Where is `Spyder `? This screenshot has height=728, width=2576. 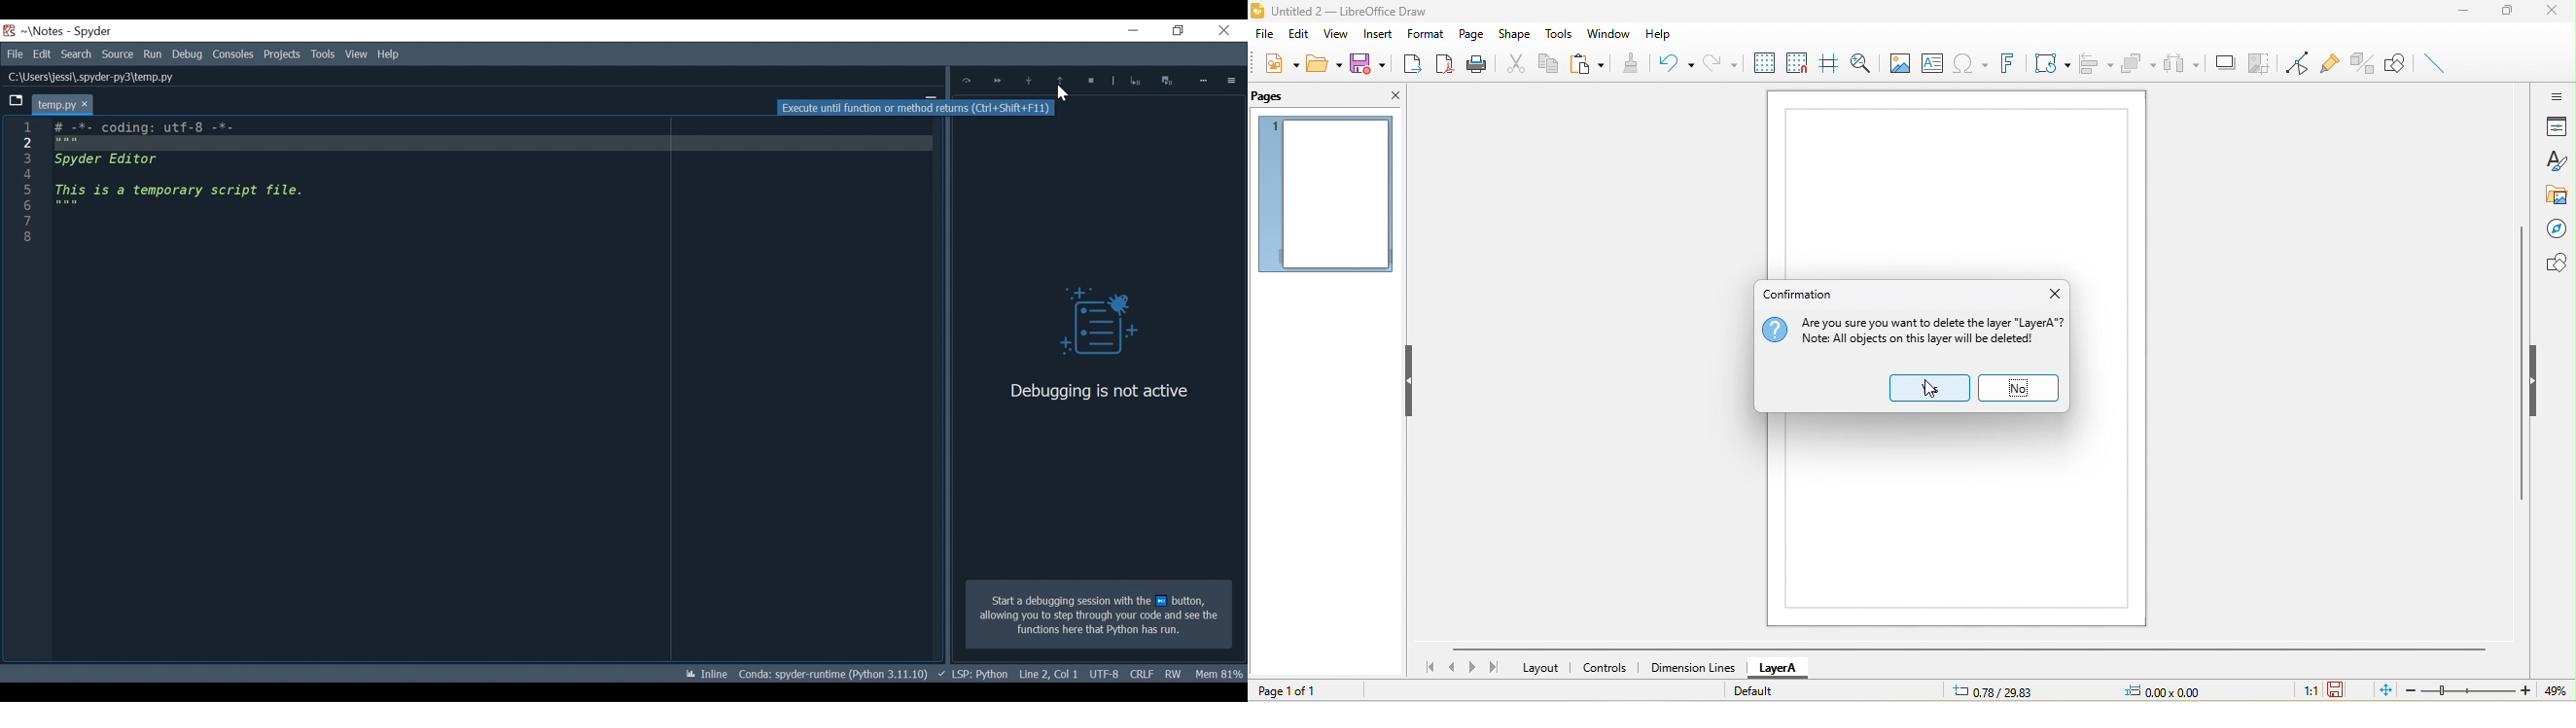
Spyder  is located at coordinates (94, 32).